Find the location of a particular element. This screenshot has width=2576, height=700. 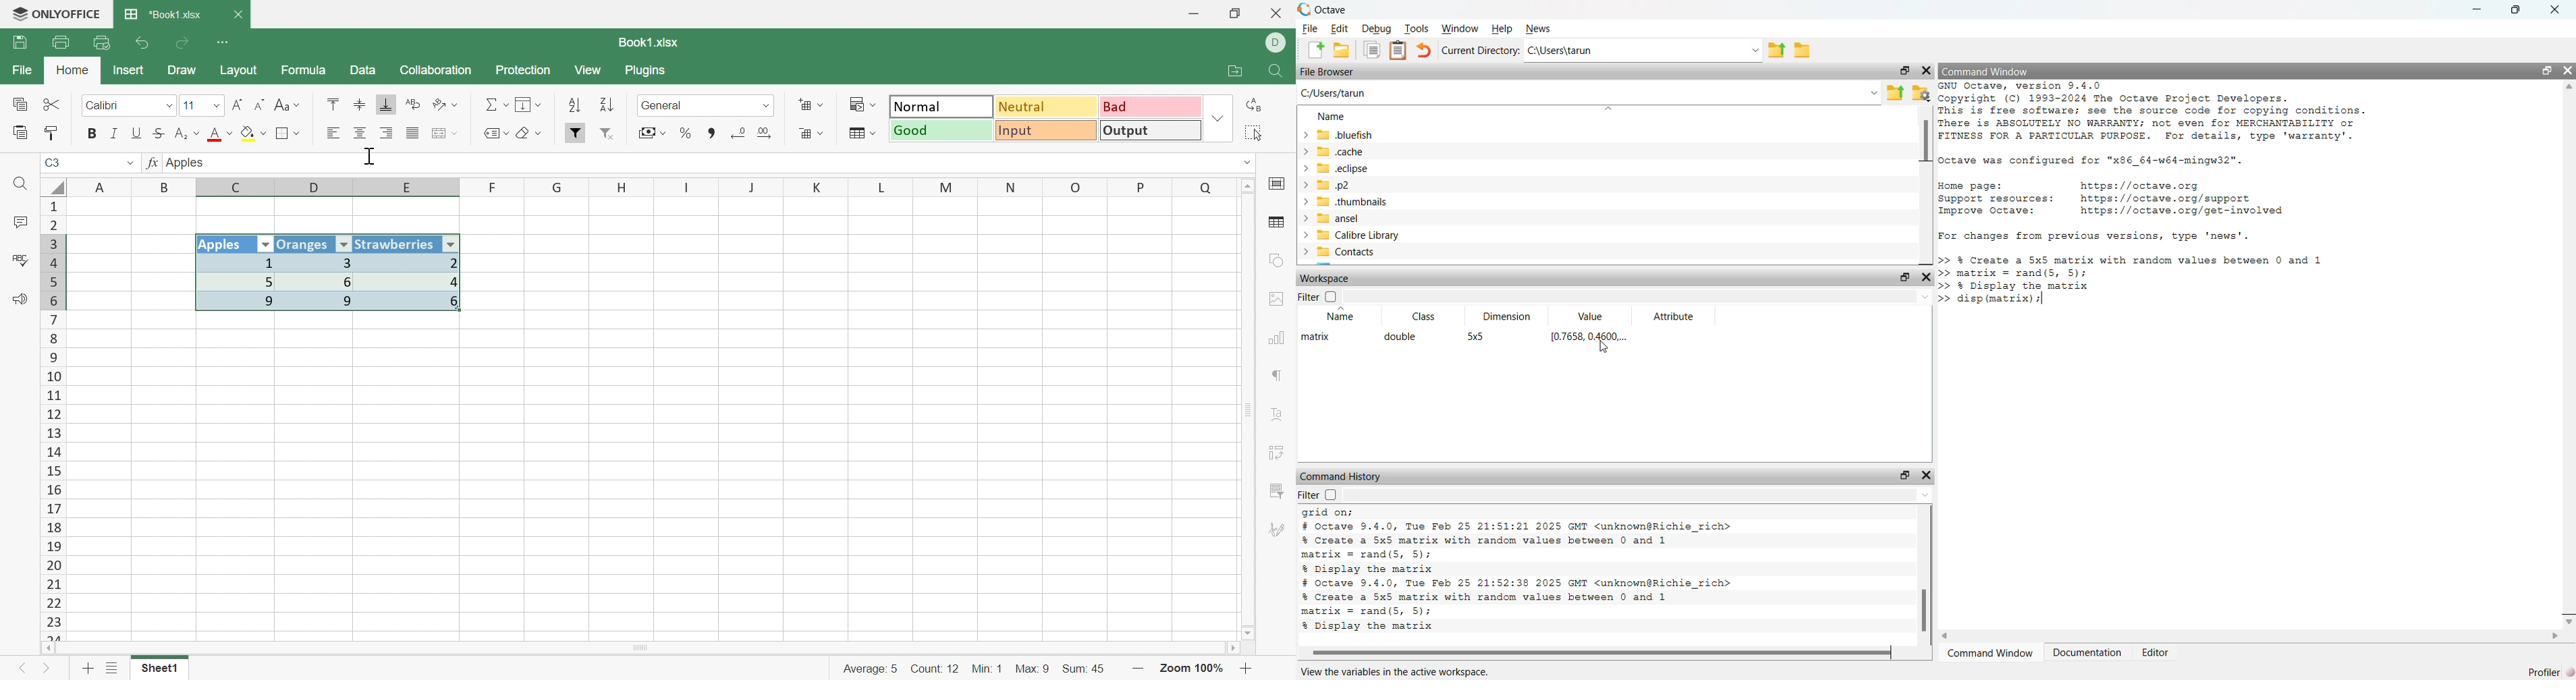

Clear is located at coordinates (532, 135).